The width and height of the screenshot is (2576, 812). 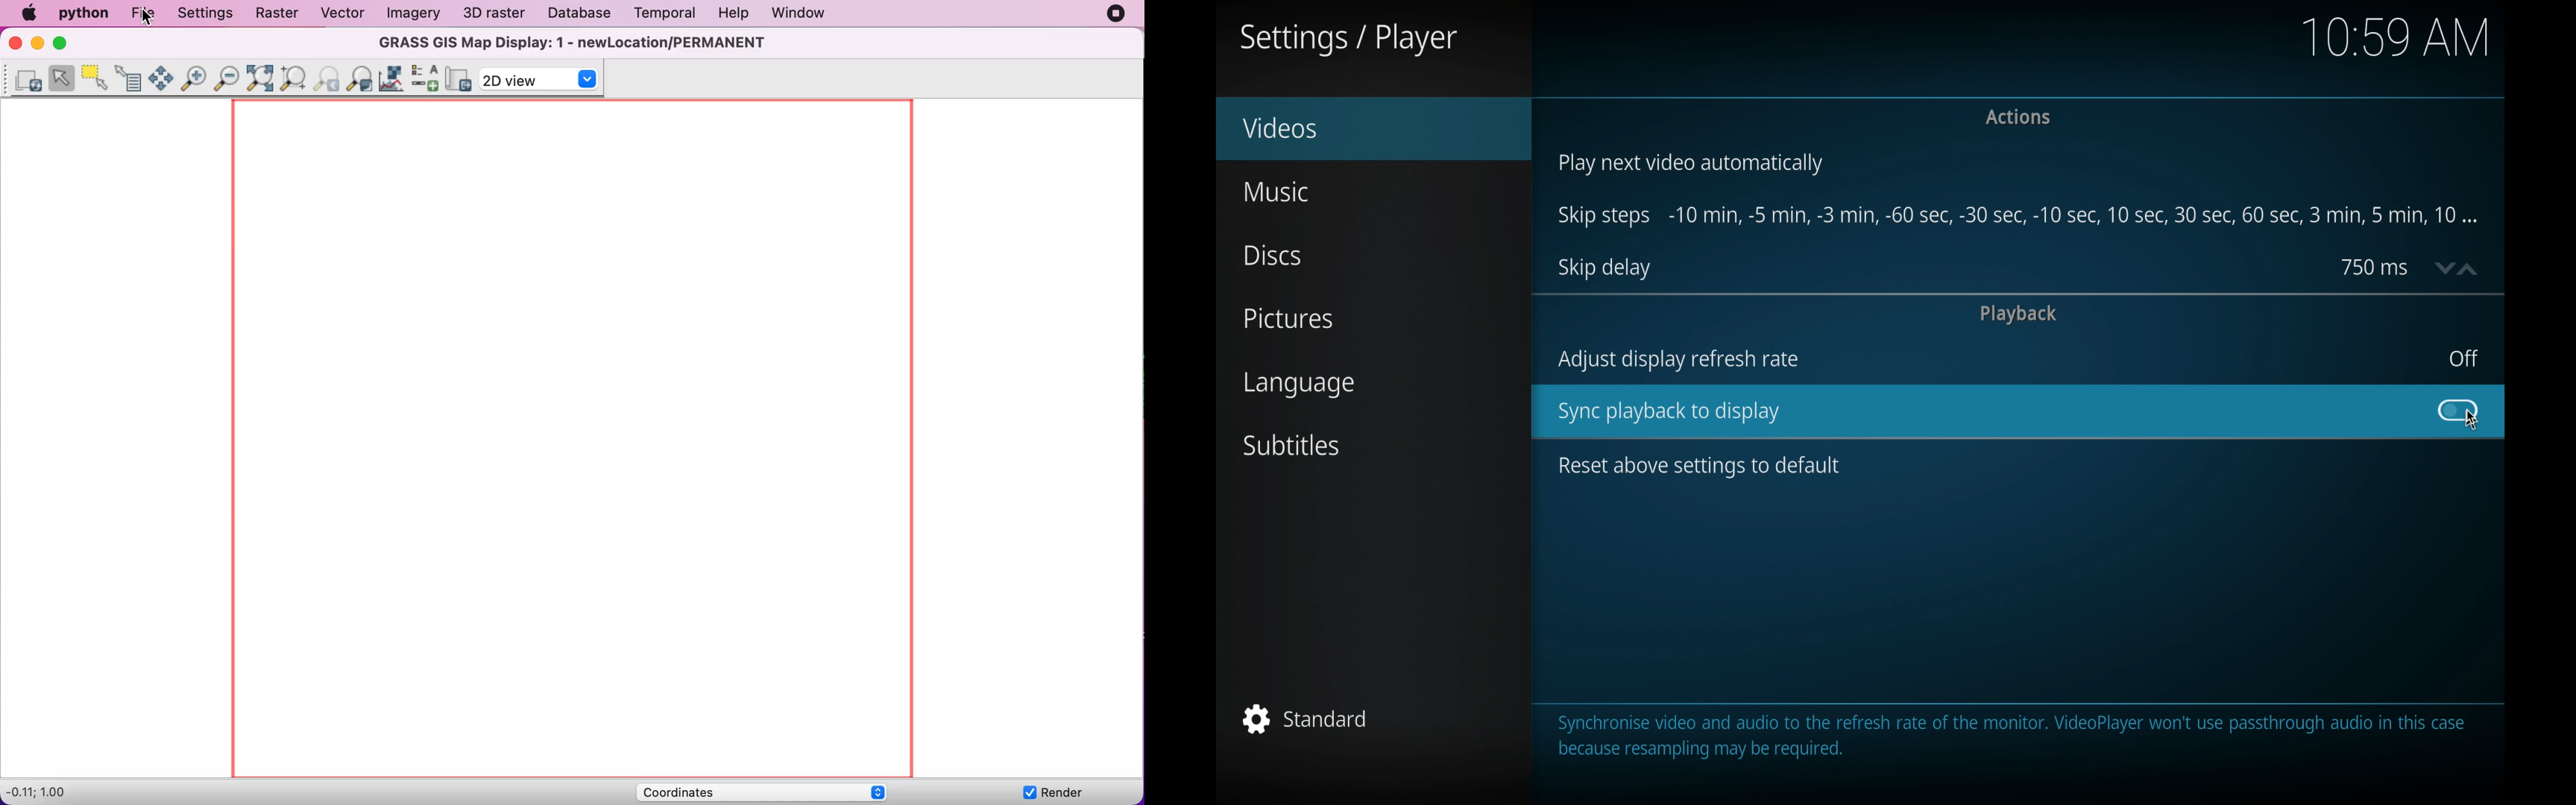 I want to click on adjust display refresh rate, so click(x=1677, y=361).